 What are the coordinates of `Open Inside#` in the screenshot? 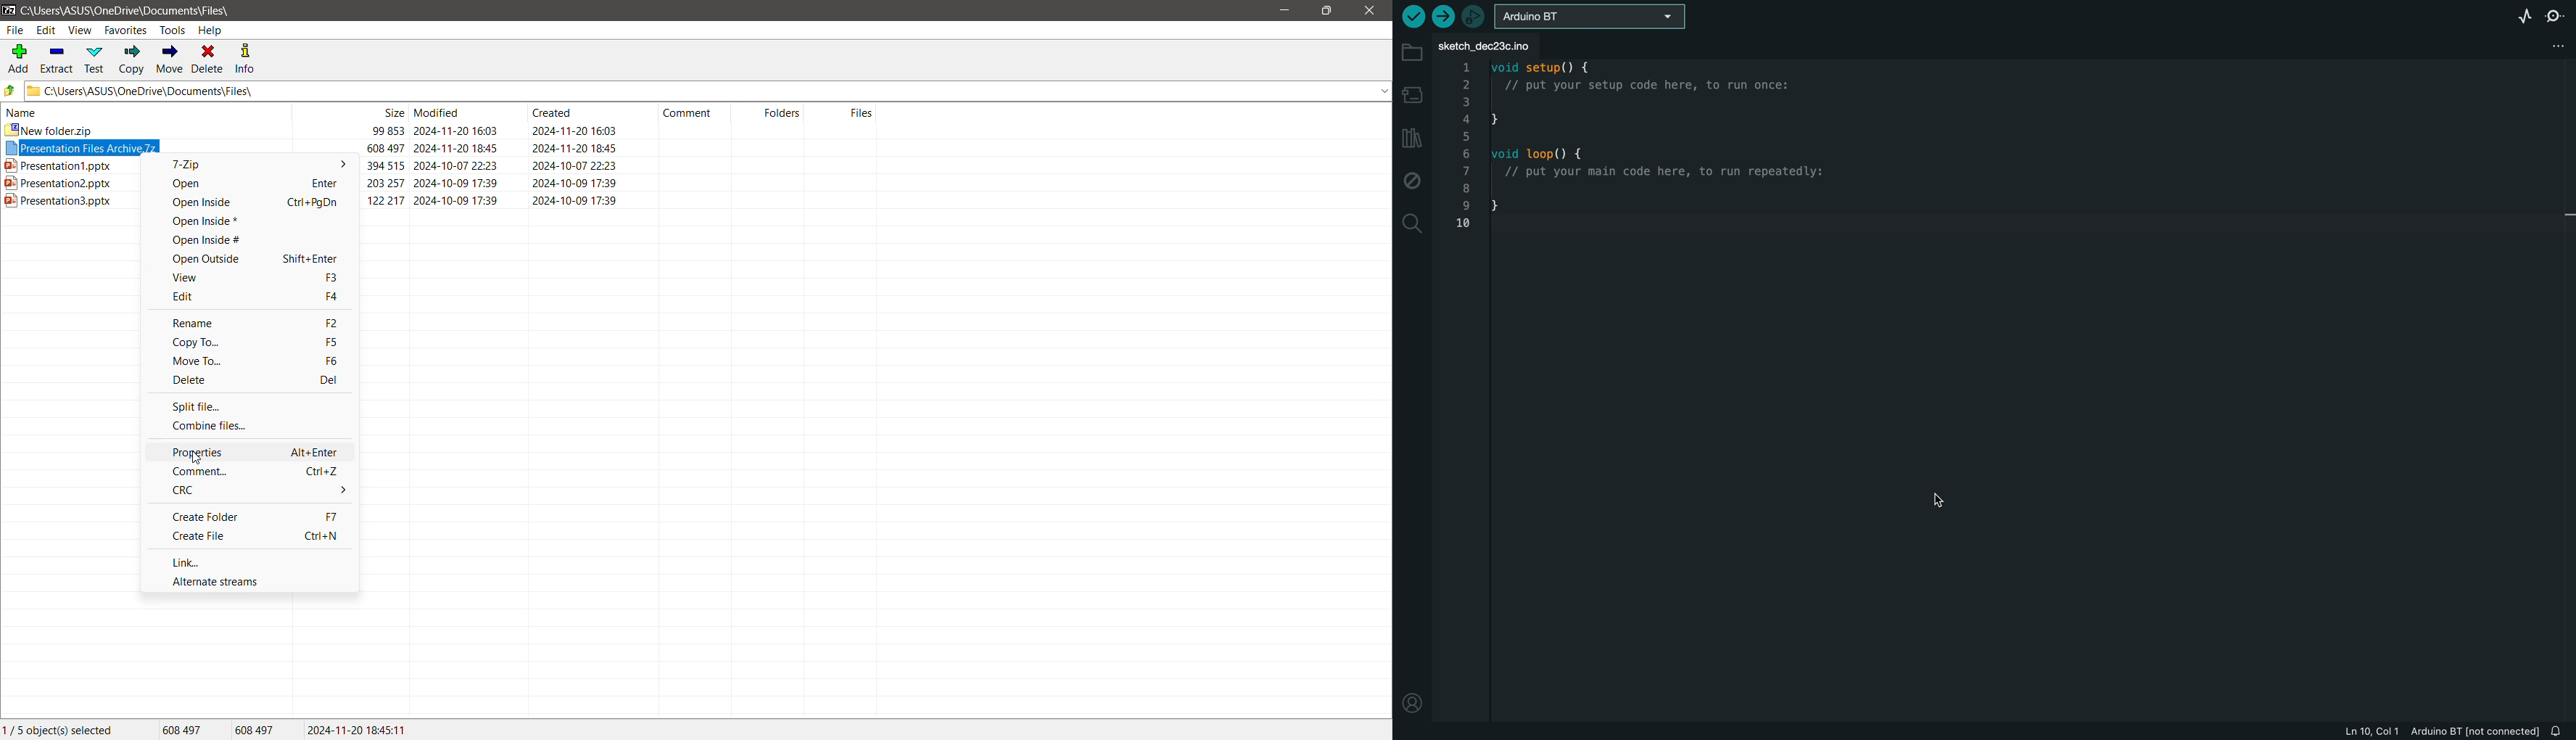 It's located at (212, 239).